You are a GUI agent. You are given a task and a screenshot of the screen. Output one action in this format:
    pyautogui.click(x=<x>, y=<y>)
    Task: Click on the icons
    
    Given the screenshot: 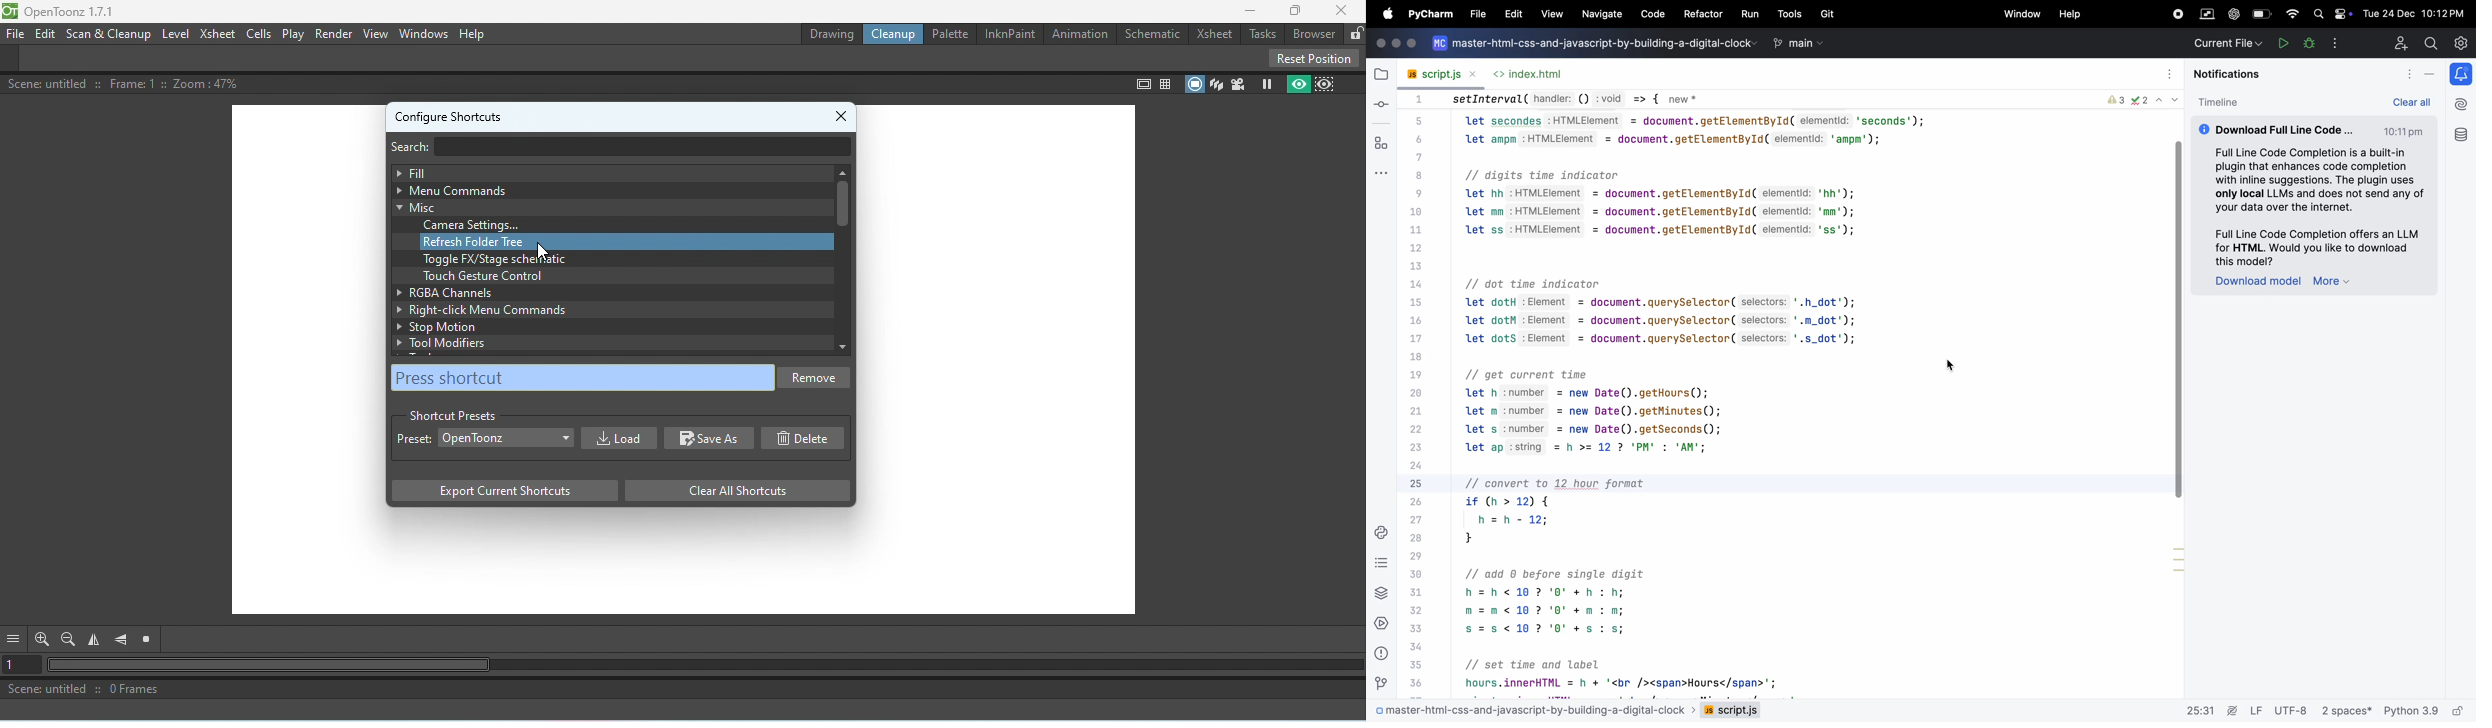 What is the action you would take?
    pyautogui.click(x=1398, y=44)
    